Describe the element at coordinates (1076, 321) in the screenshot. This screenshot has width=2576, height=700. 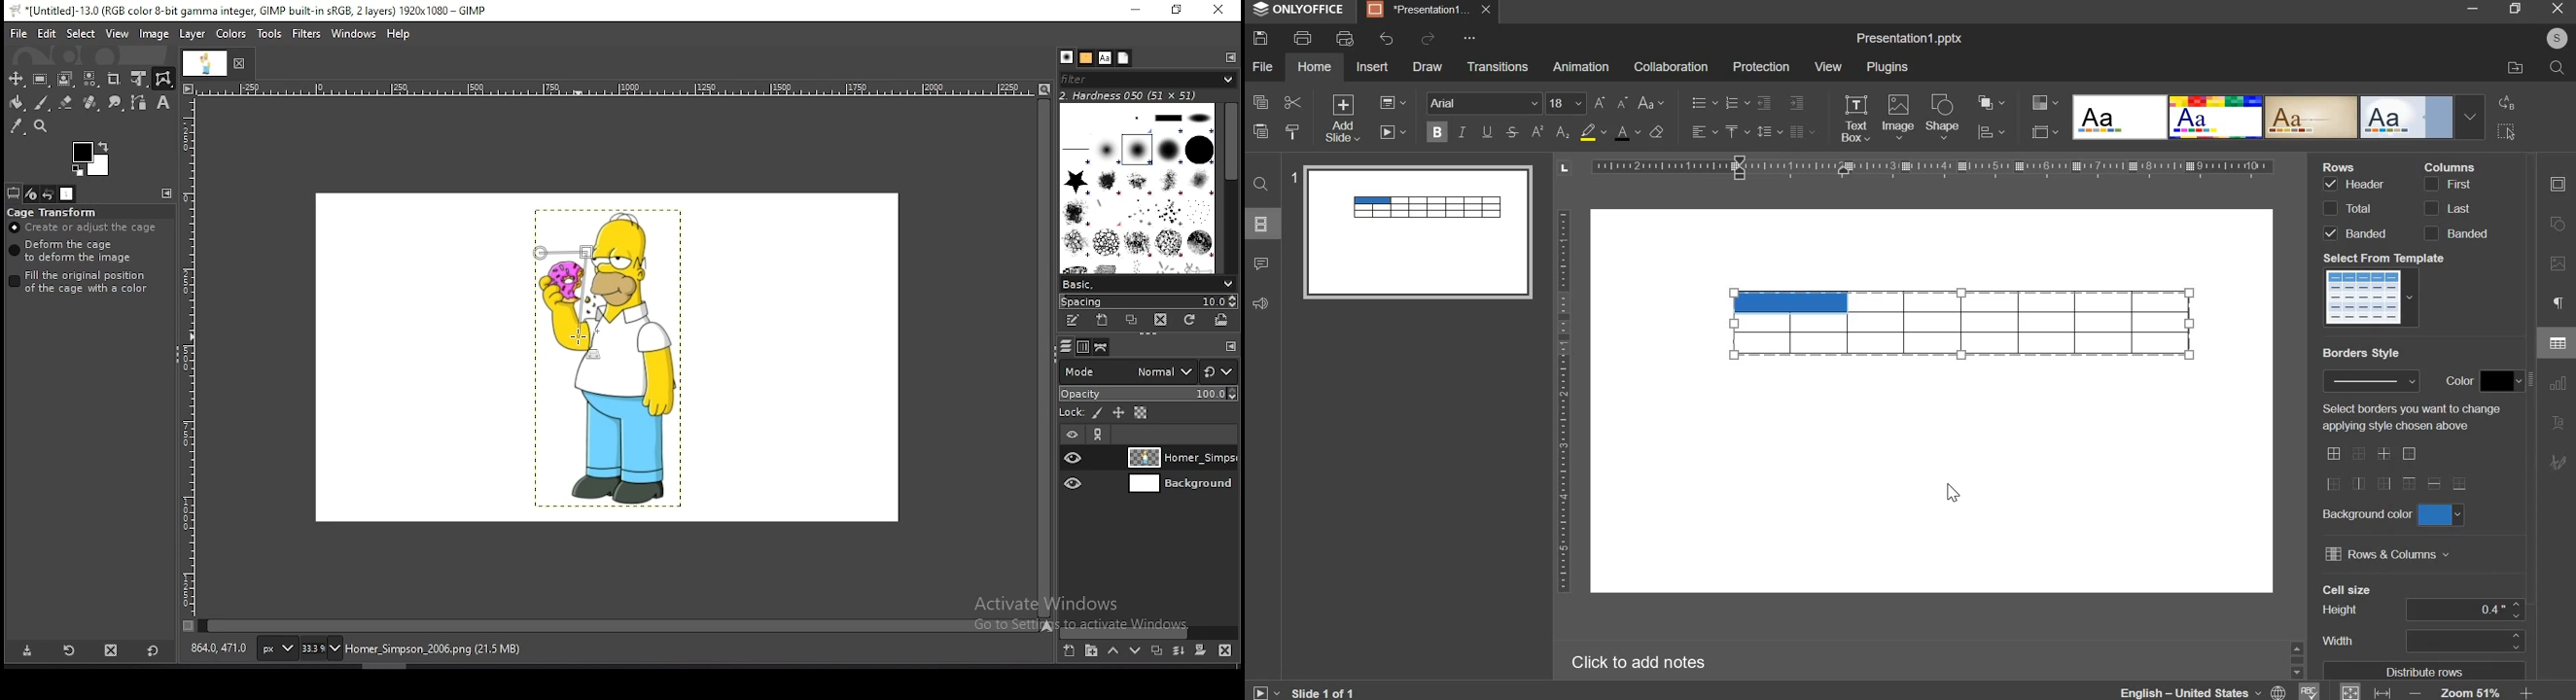
I see `edit this brush` at that location.